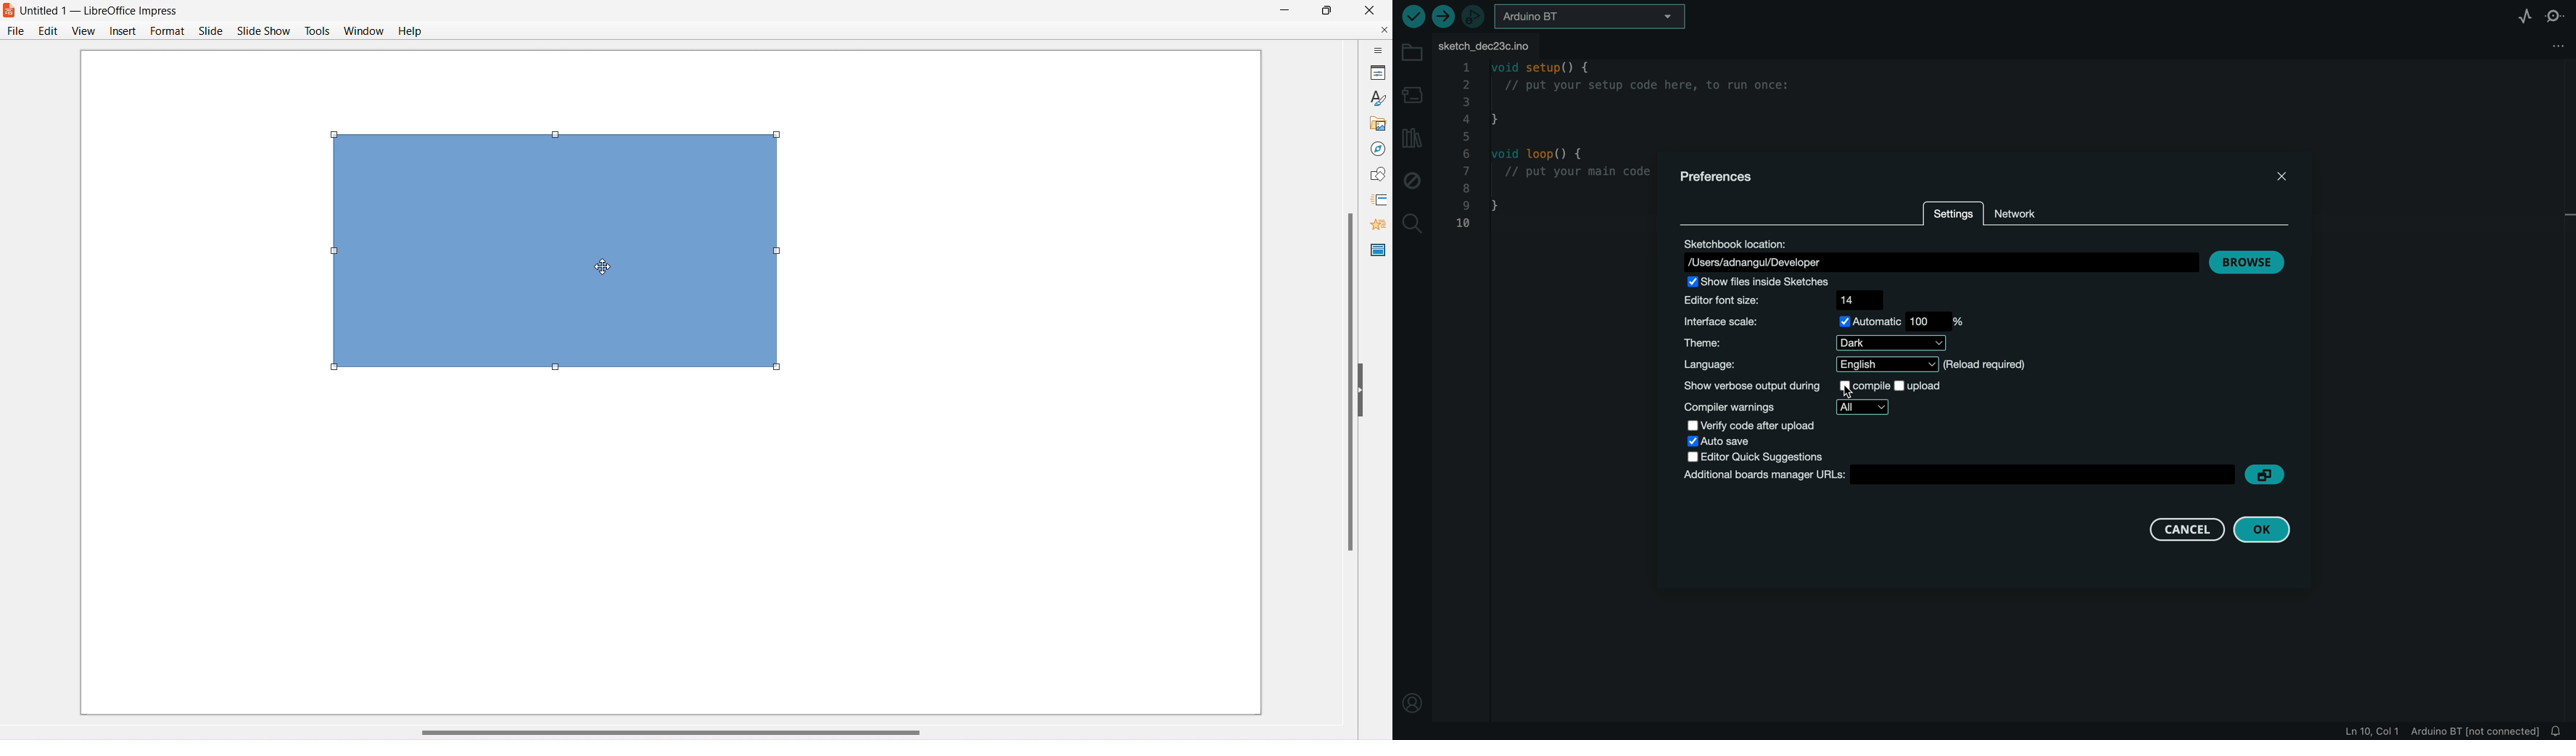  I want to click on View, so click(83, 30).